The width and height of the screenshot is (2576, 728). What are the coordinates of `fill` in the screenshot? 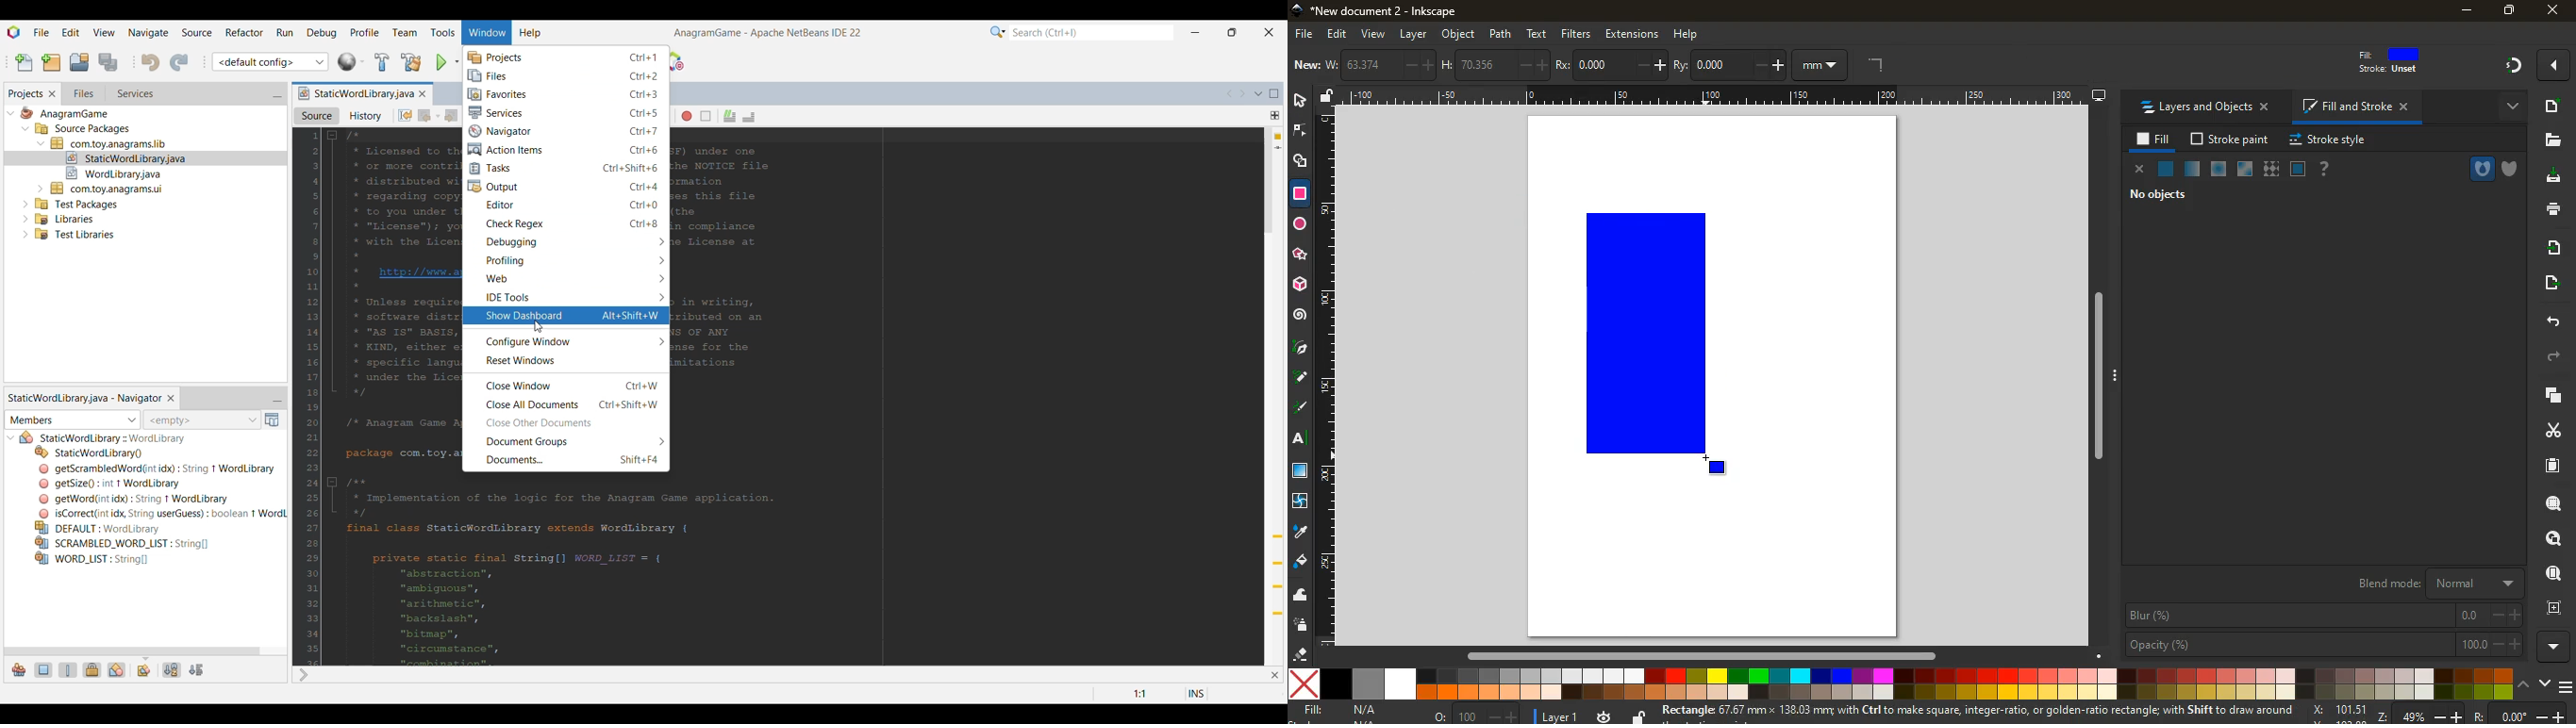 It's located at (2153, 142).